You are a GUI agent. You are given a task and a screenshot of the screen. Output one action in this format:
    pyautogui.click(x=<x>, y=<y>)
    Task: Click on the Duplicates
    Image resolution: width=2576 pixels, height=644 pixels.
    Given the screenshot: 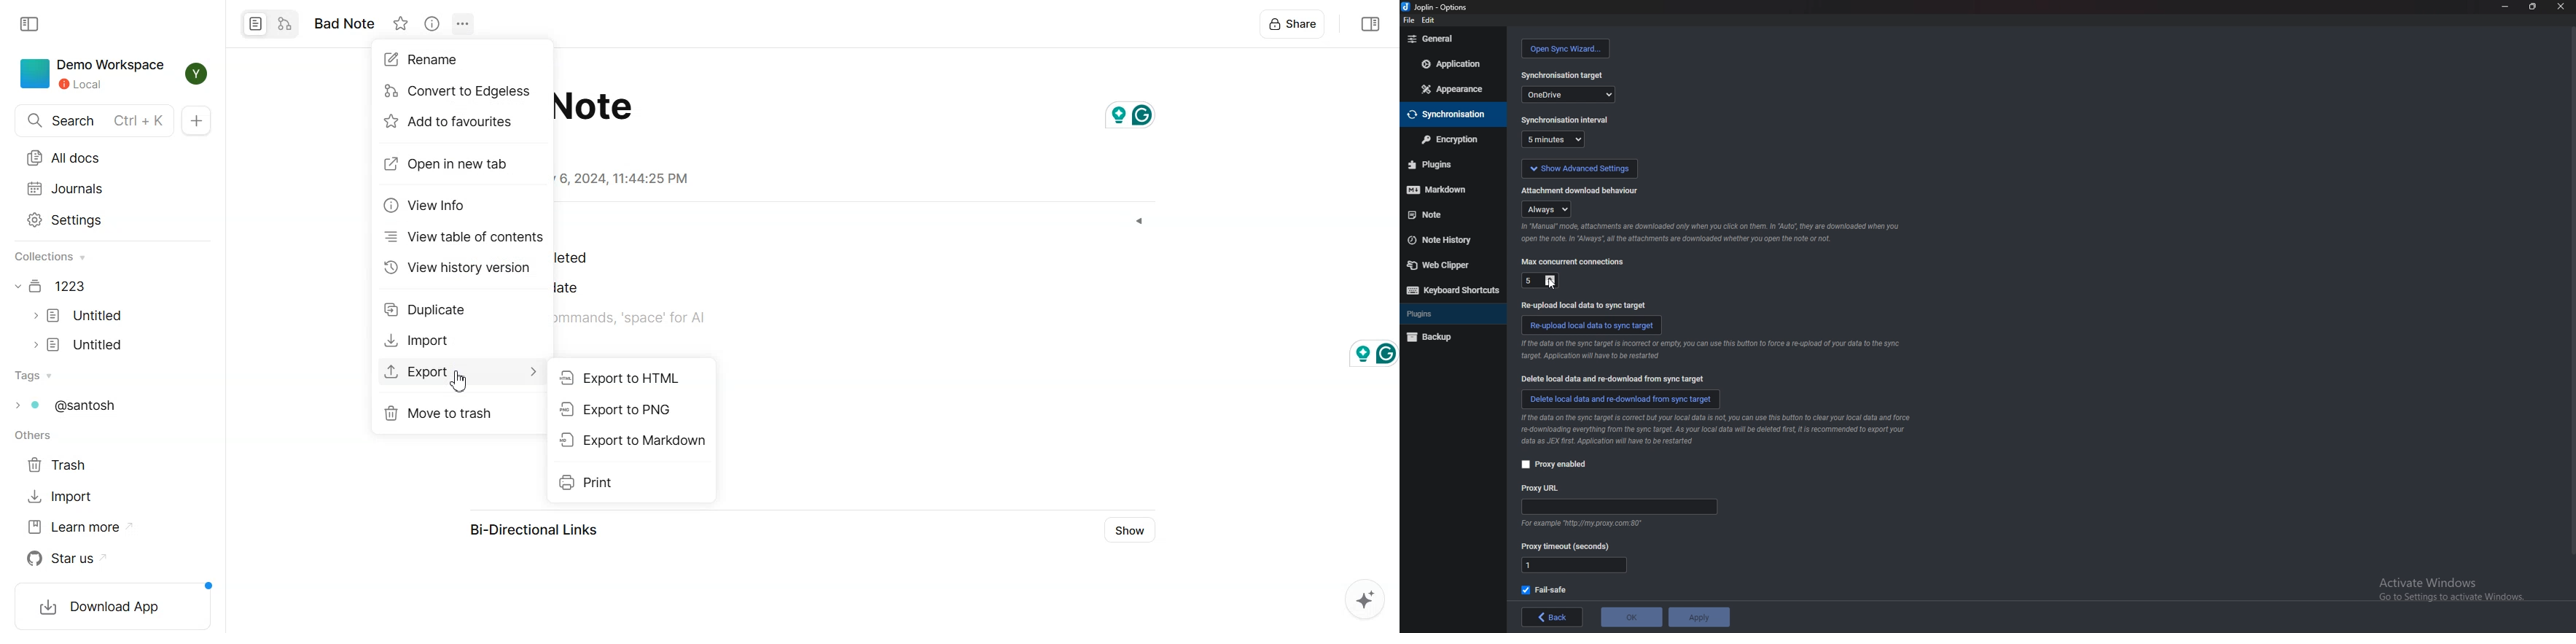 What is the action you would take?
    pyautogui.click(x=430, y=311)
    